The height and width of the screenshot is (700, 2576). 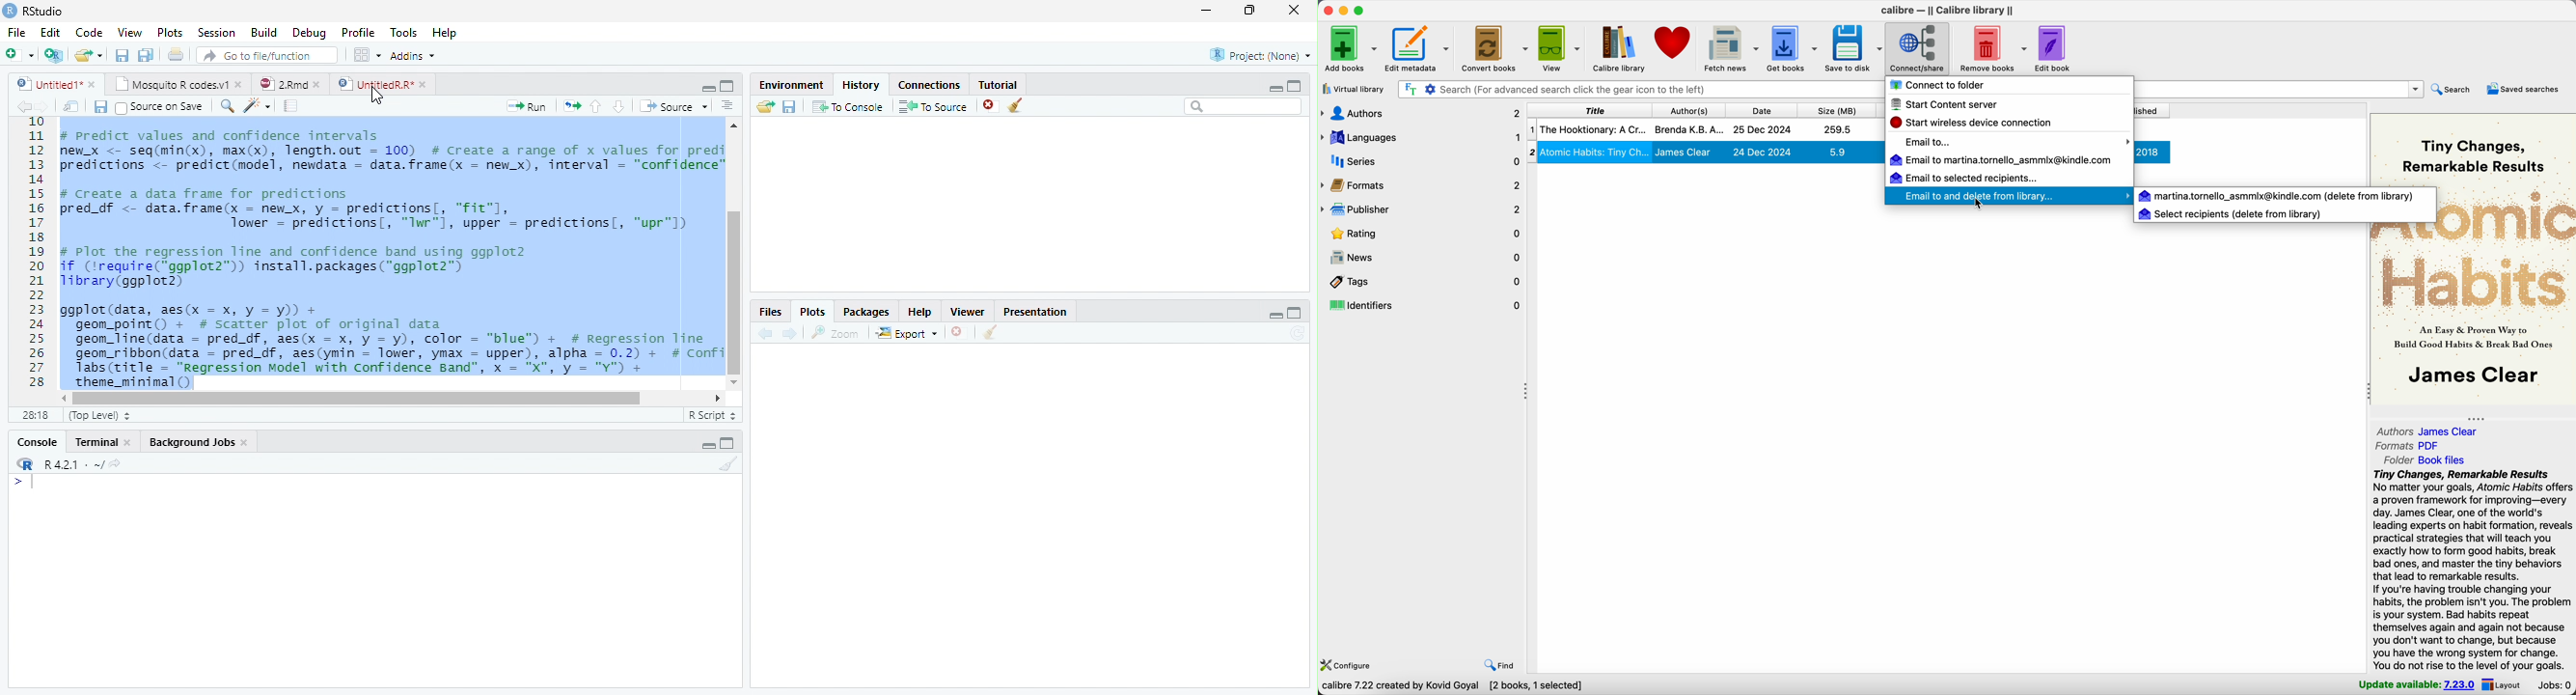 I want to click on Create a project, so click(x=53, y=55).